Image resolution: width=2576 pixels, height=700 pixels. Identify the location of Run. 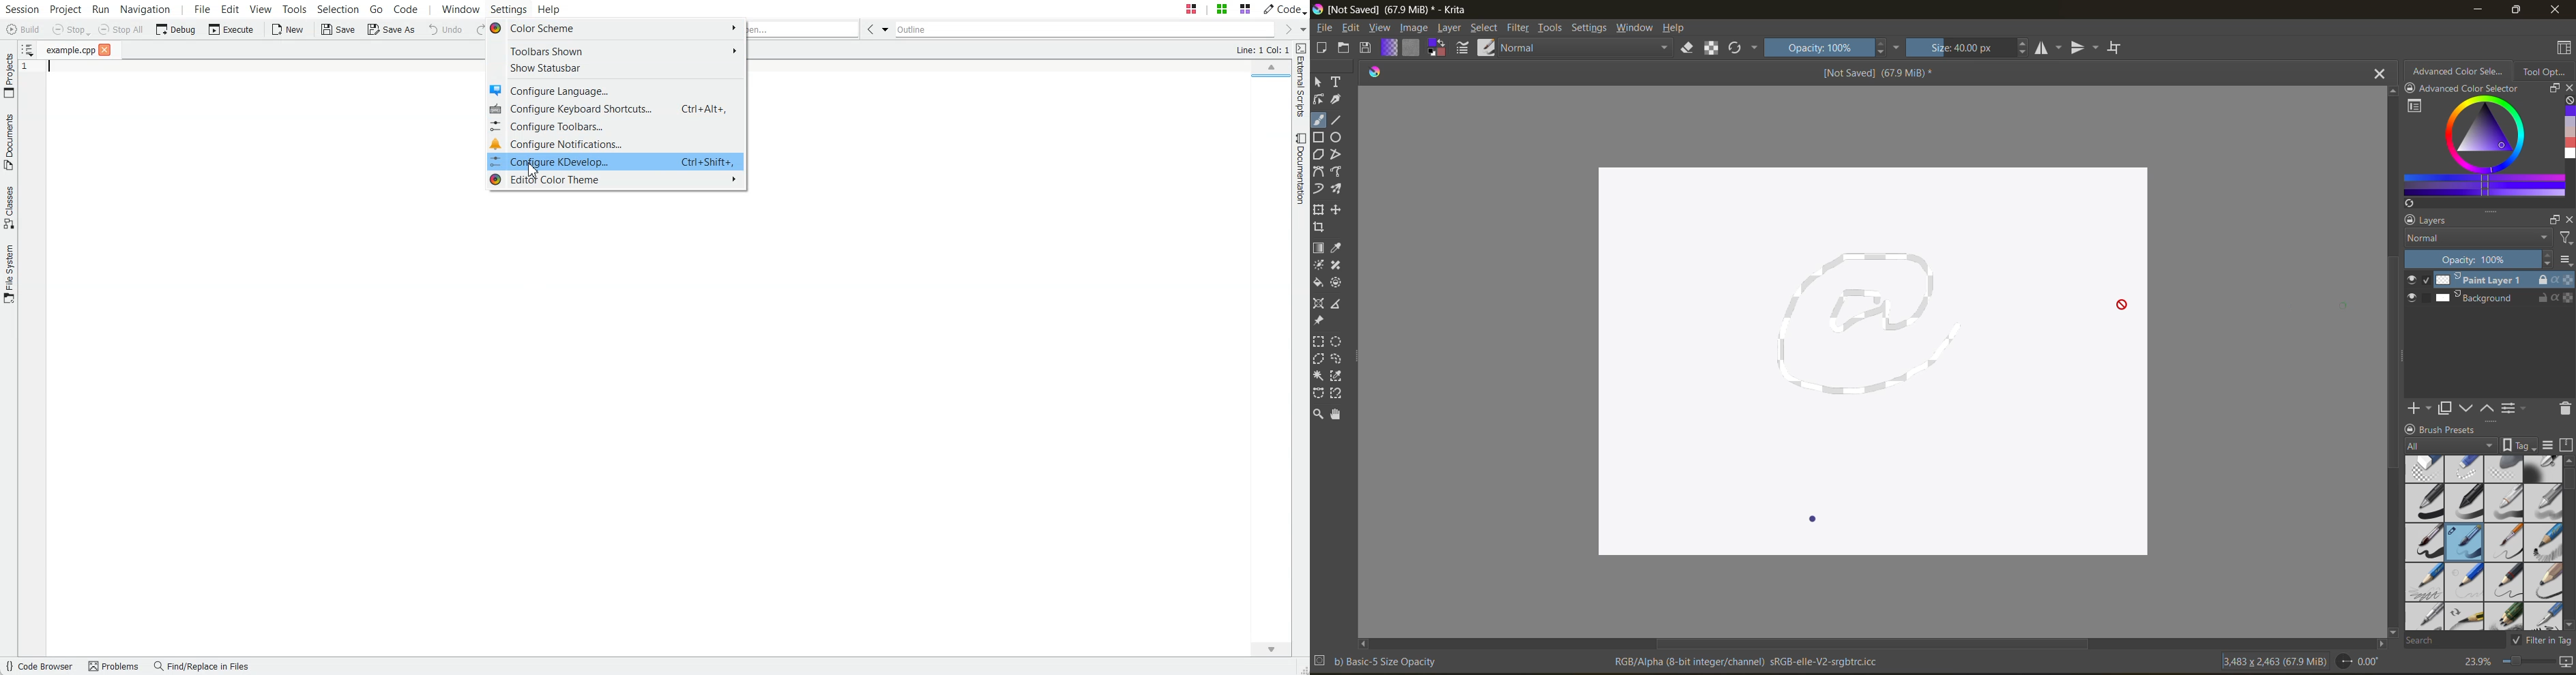
(101, 8).